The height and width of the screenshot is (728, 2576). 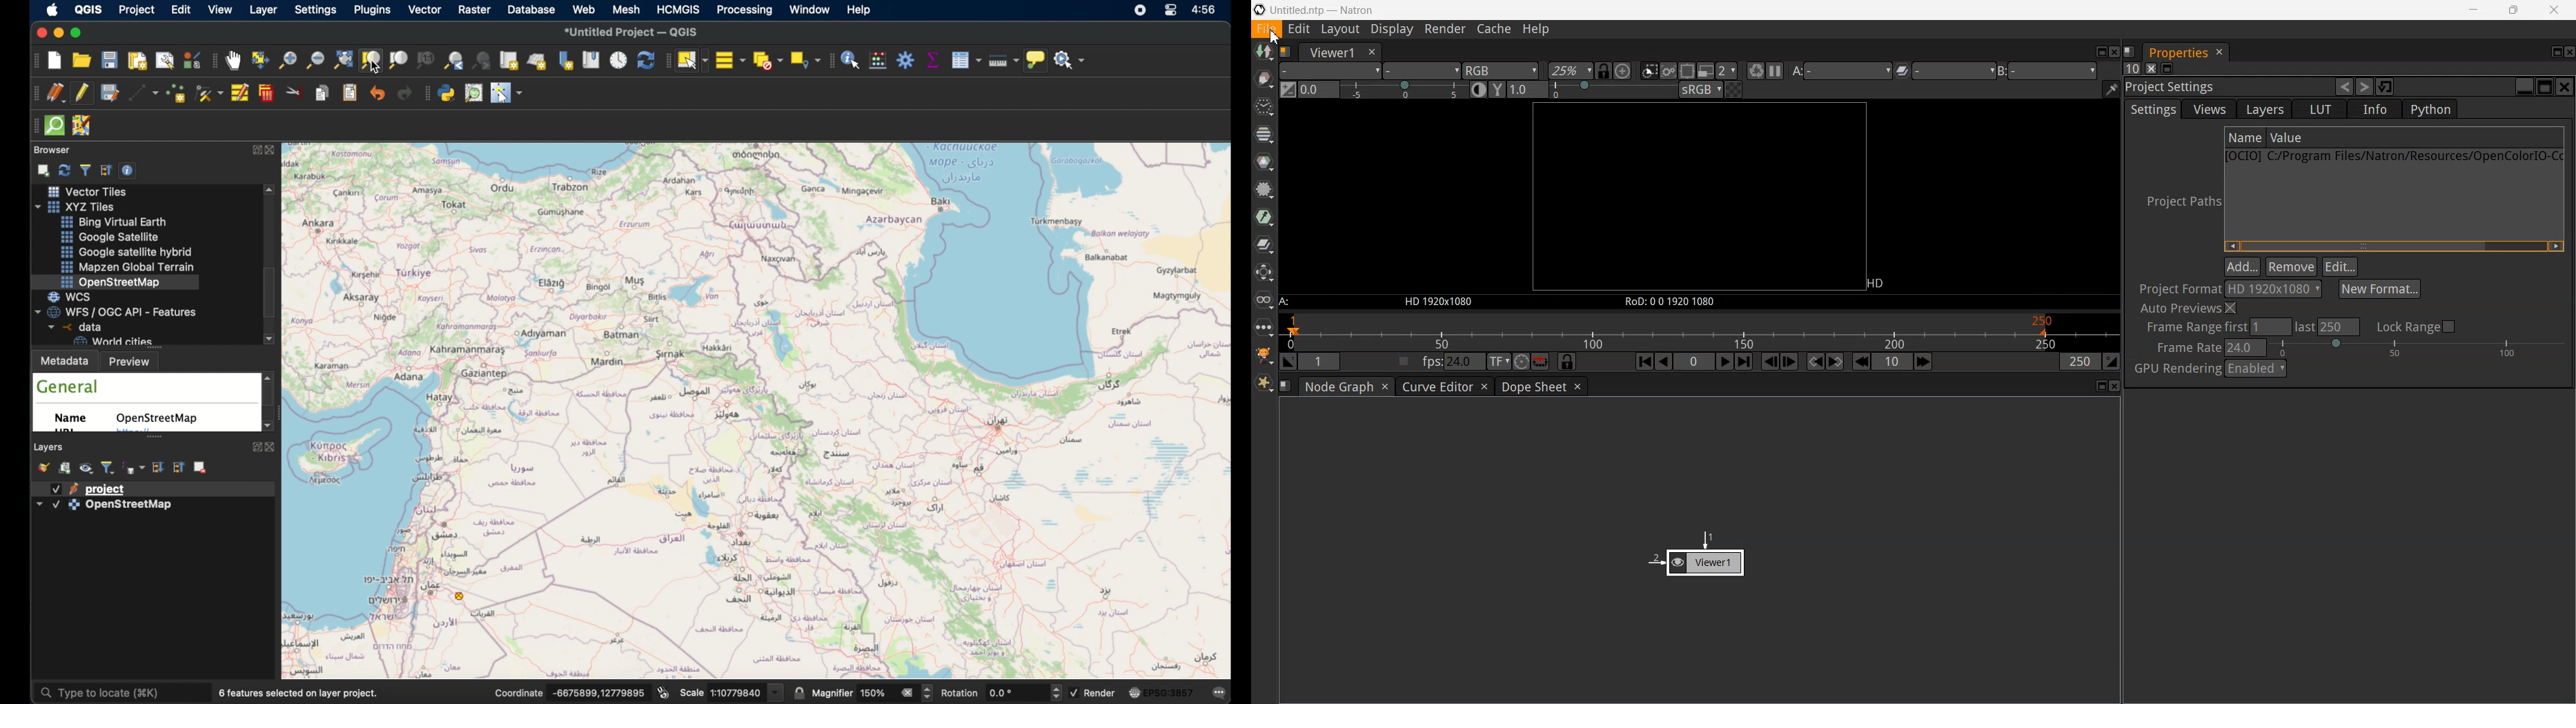 What do you see at coordinates (117, 222) in the screenshot?
I see `bing virtual earth` at bounding box center [117, 222].